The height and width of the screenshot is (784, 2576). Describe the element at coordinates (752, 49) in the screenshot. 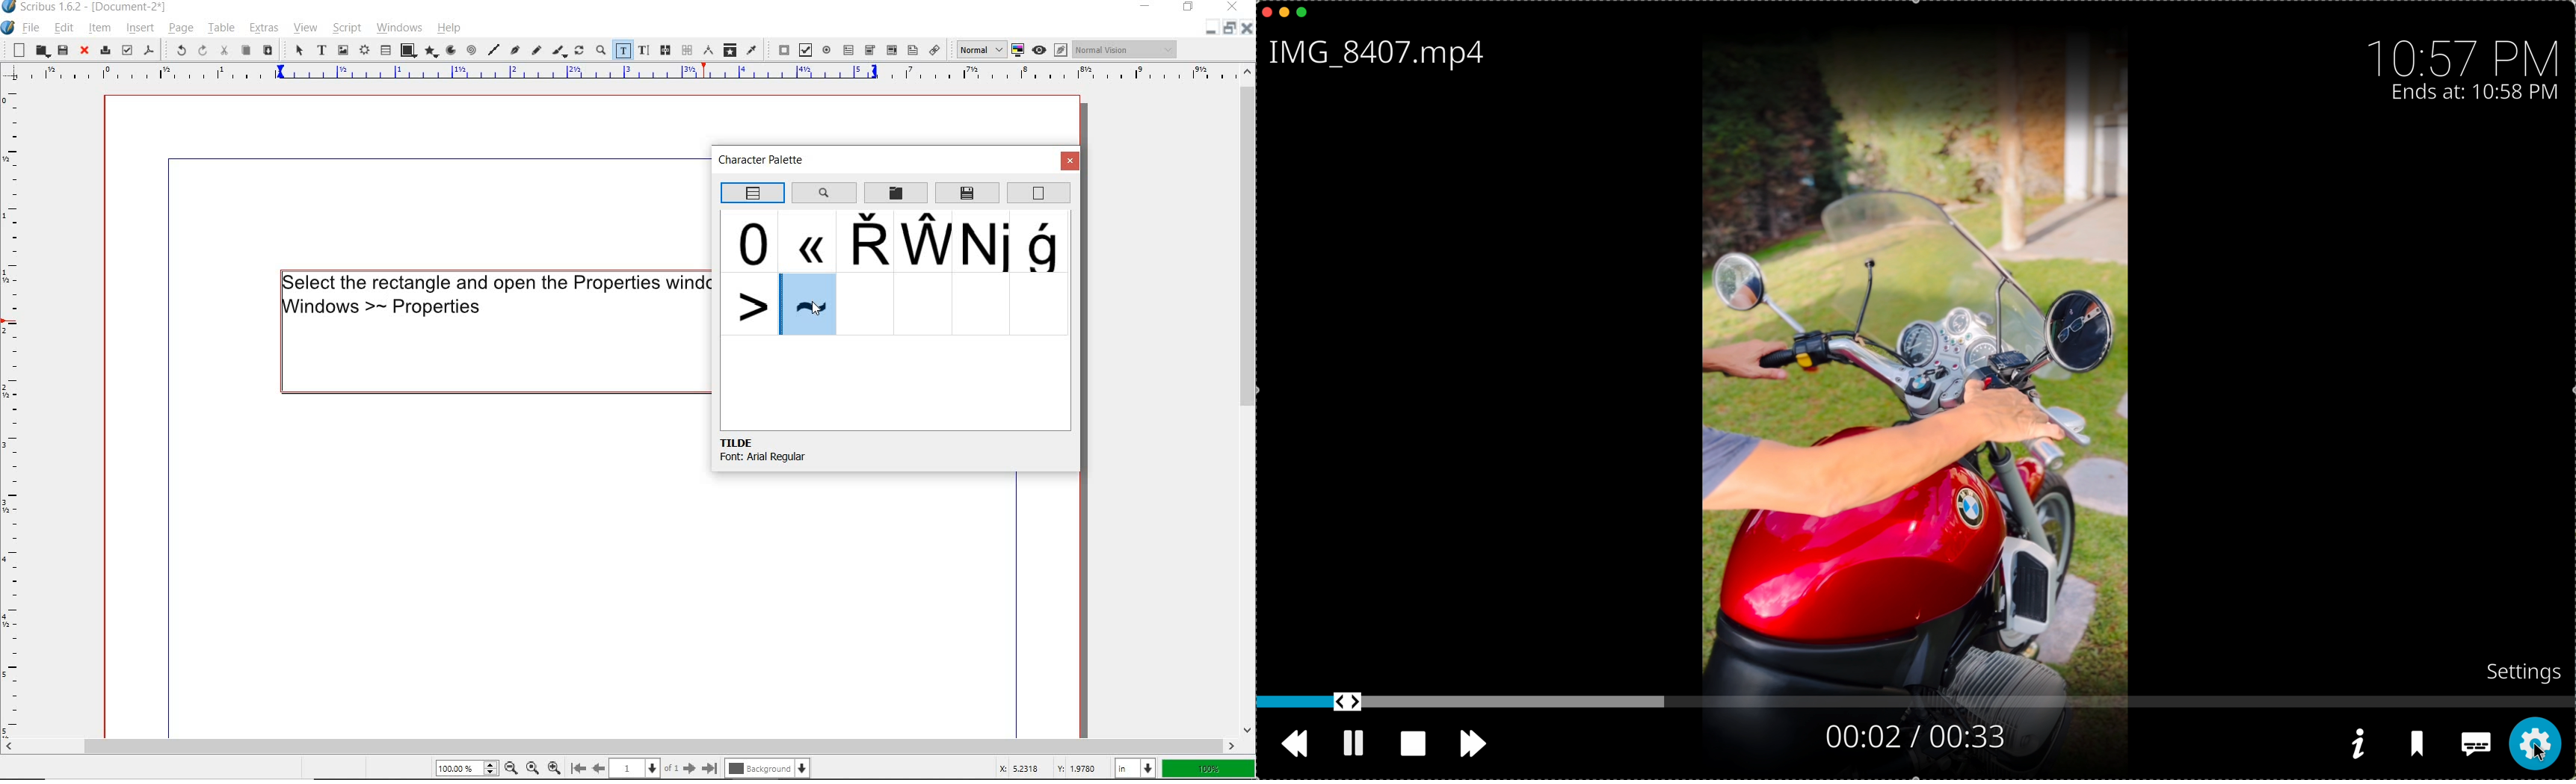

I see `eye dropper` at that location.